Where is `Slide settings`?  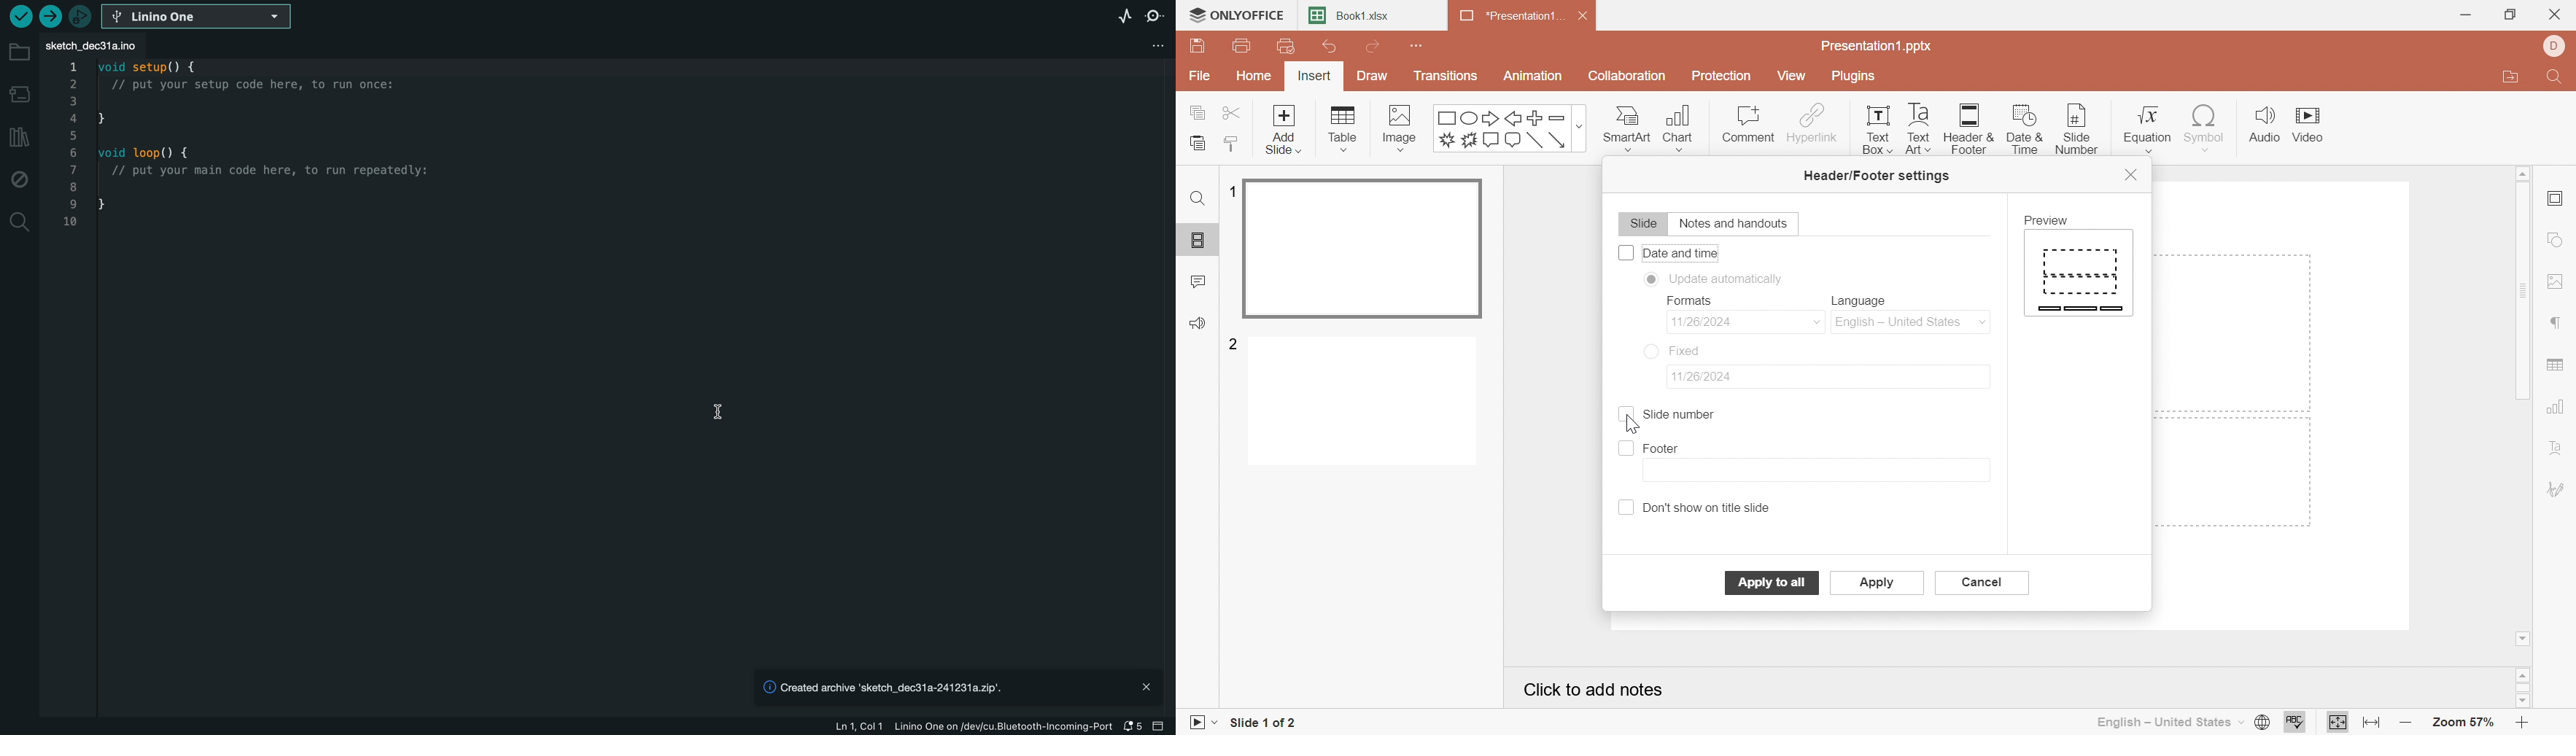 Slide settings is located at coordinates (2558, 200).